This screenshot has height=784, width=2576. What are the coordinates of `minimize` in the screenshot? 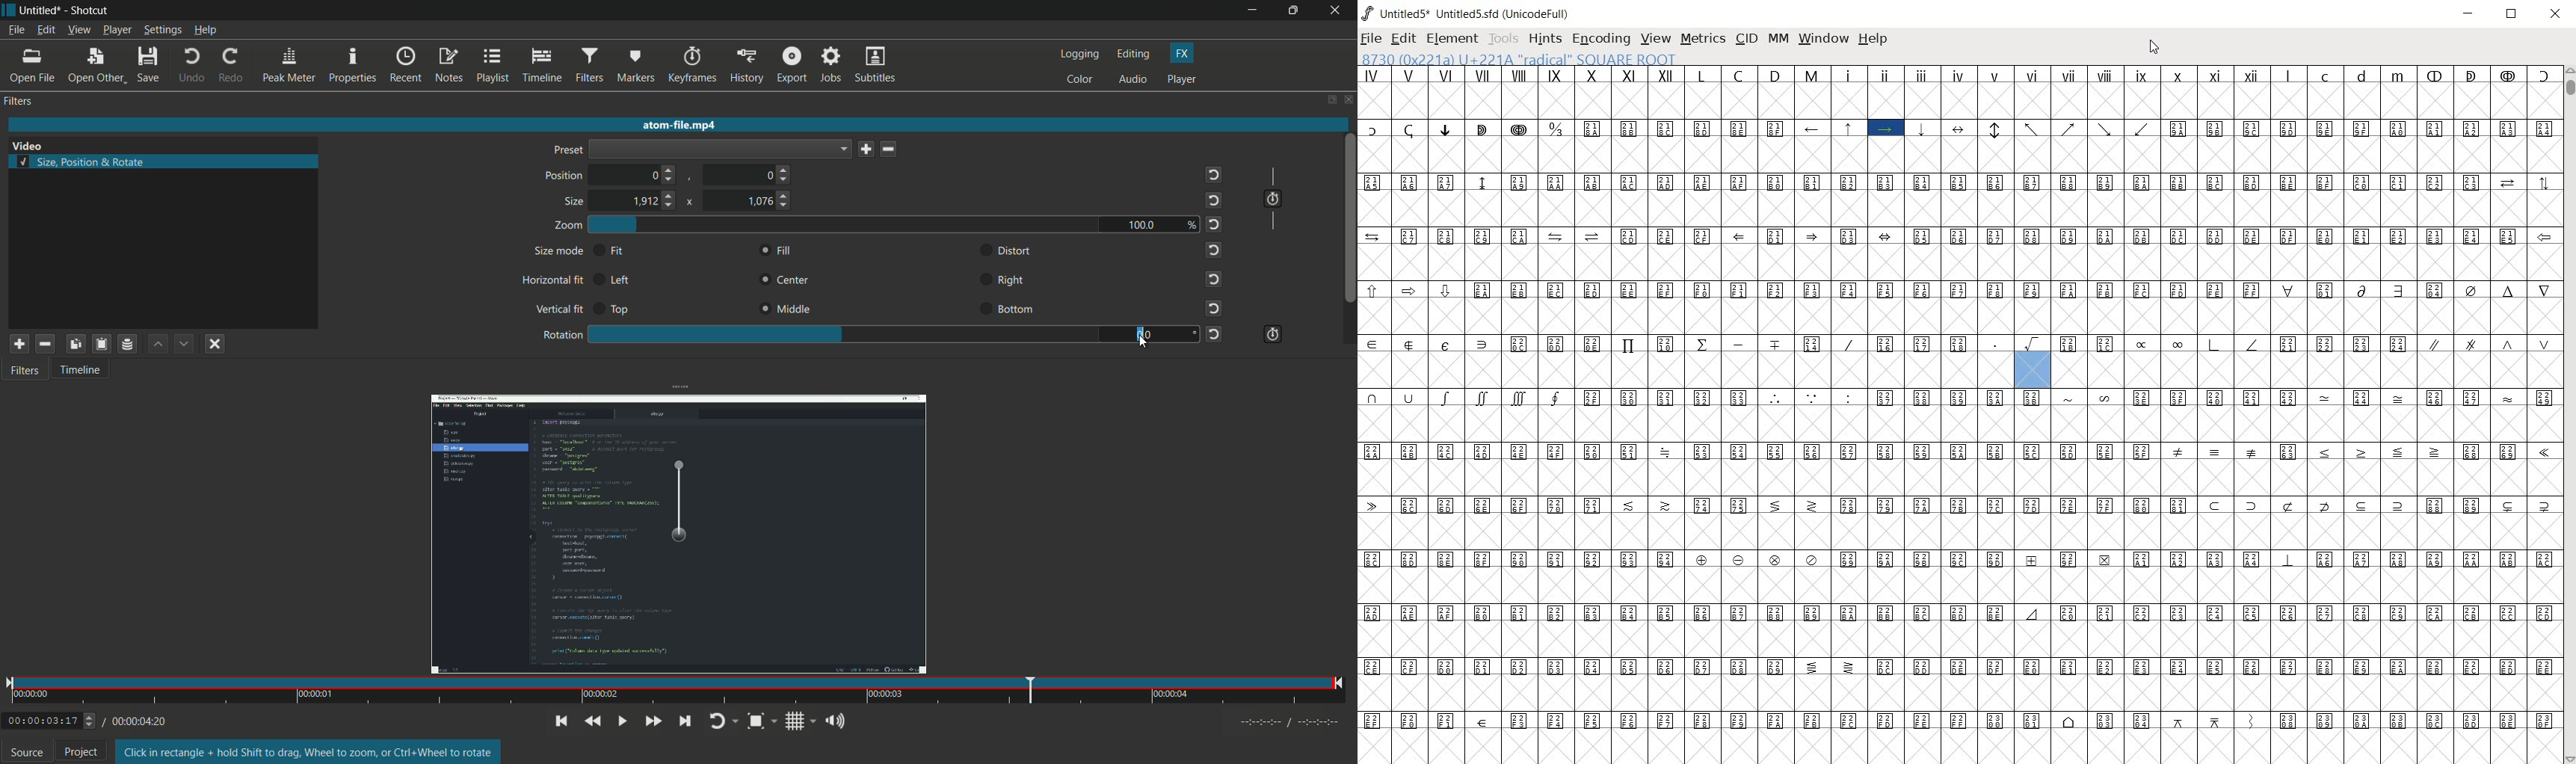 It's located at (1253, 10).